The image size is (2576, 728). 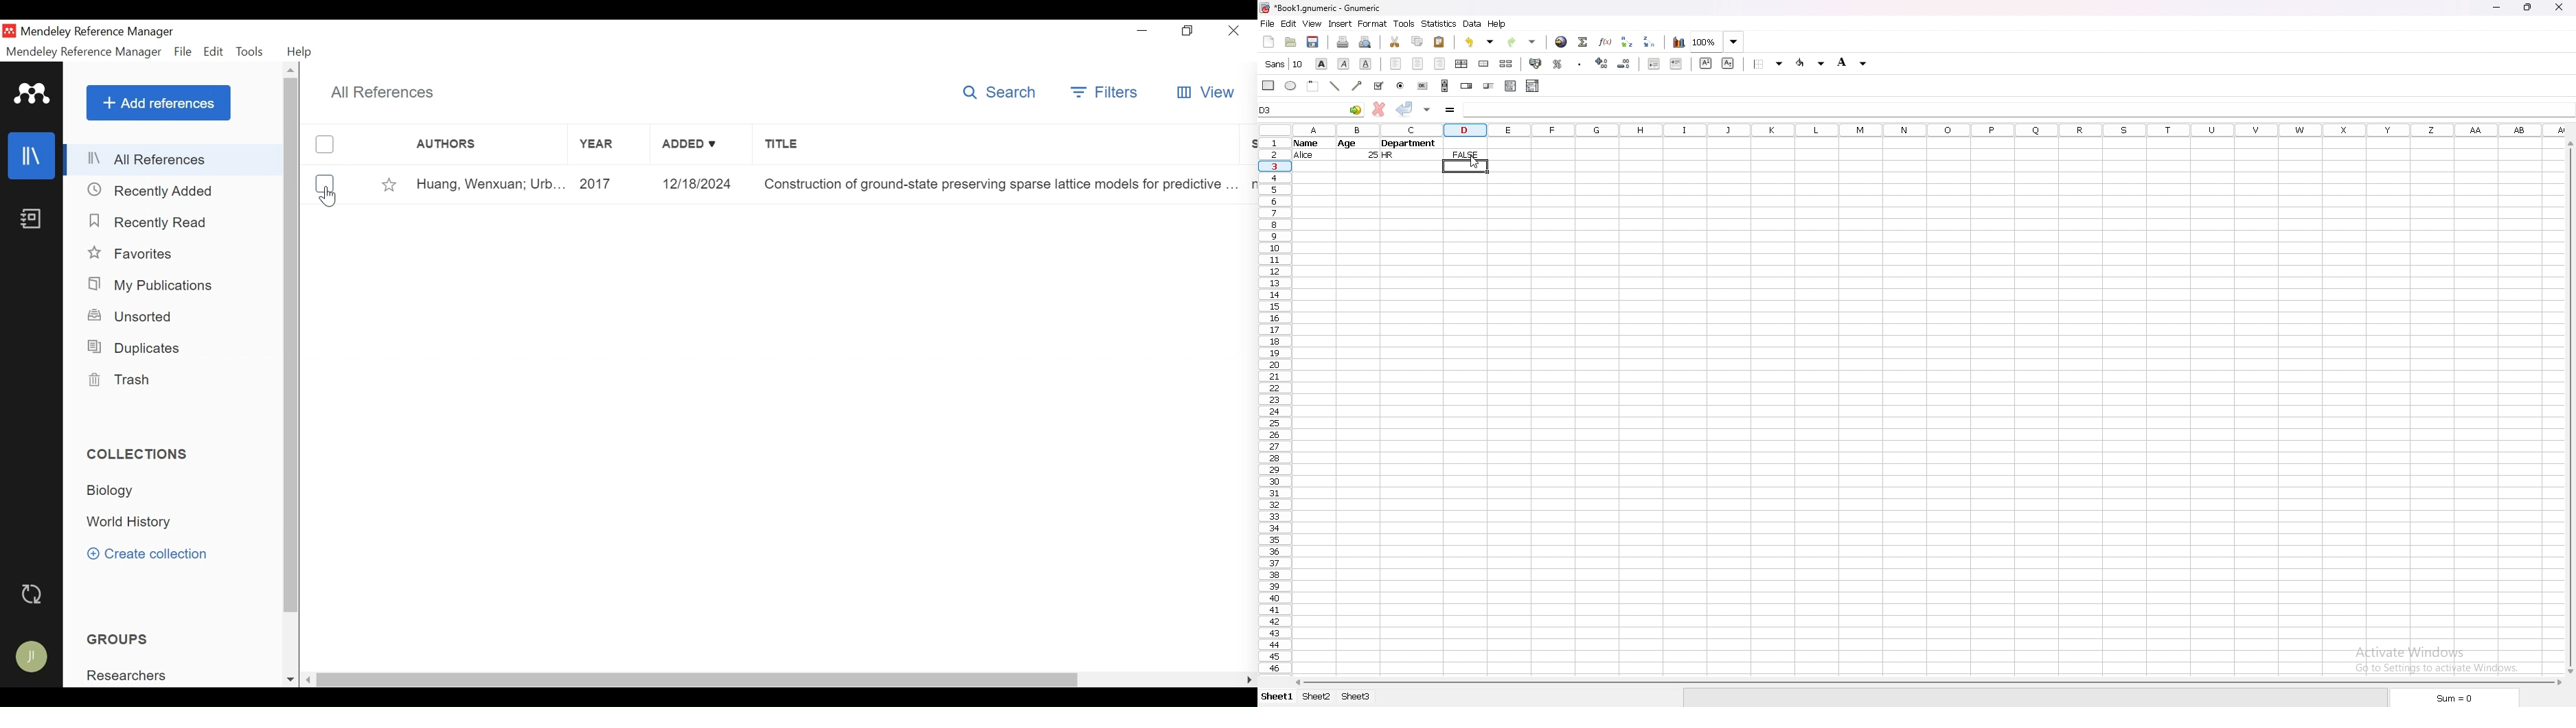 What do you see at coordinates (1472, 24) in the screenshot?
I see `data` at bounding box center [1472, 24].